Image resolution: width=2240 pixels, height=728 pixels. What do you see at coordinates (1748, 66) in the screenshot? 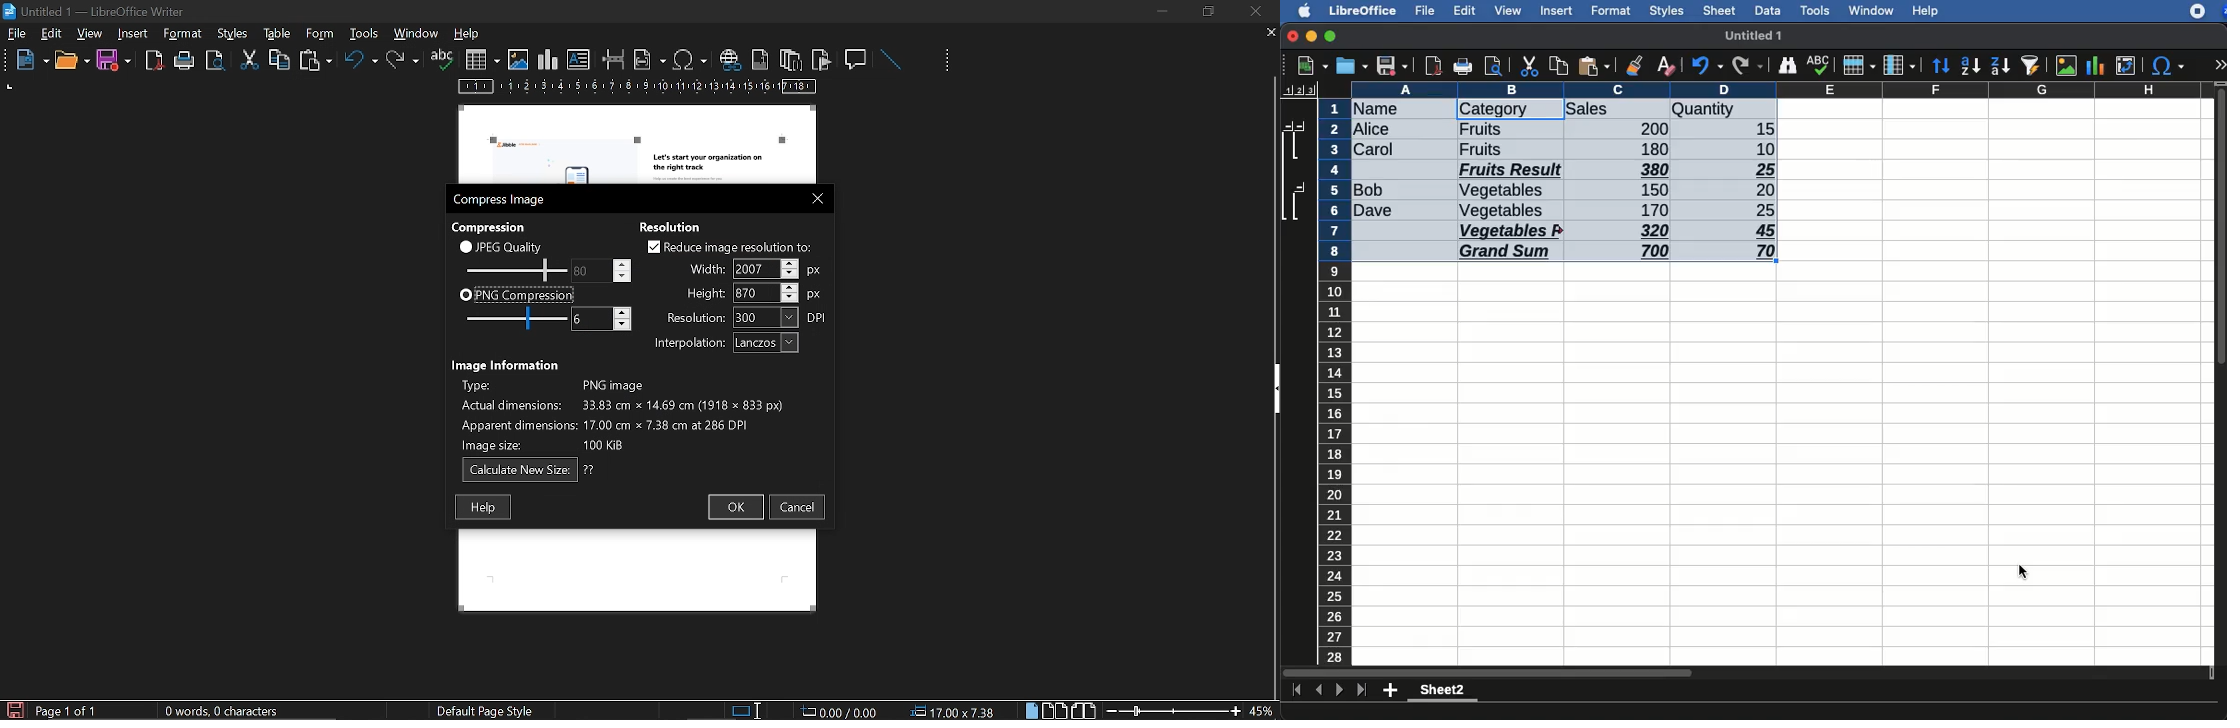
I see `redo` at bounding box center [1748, 66].